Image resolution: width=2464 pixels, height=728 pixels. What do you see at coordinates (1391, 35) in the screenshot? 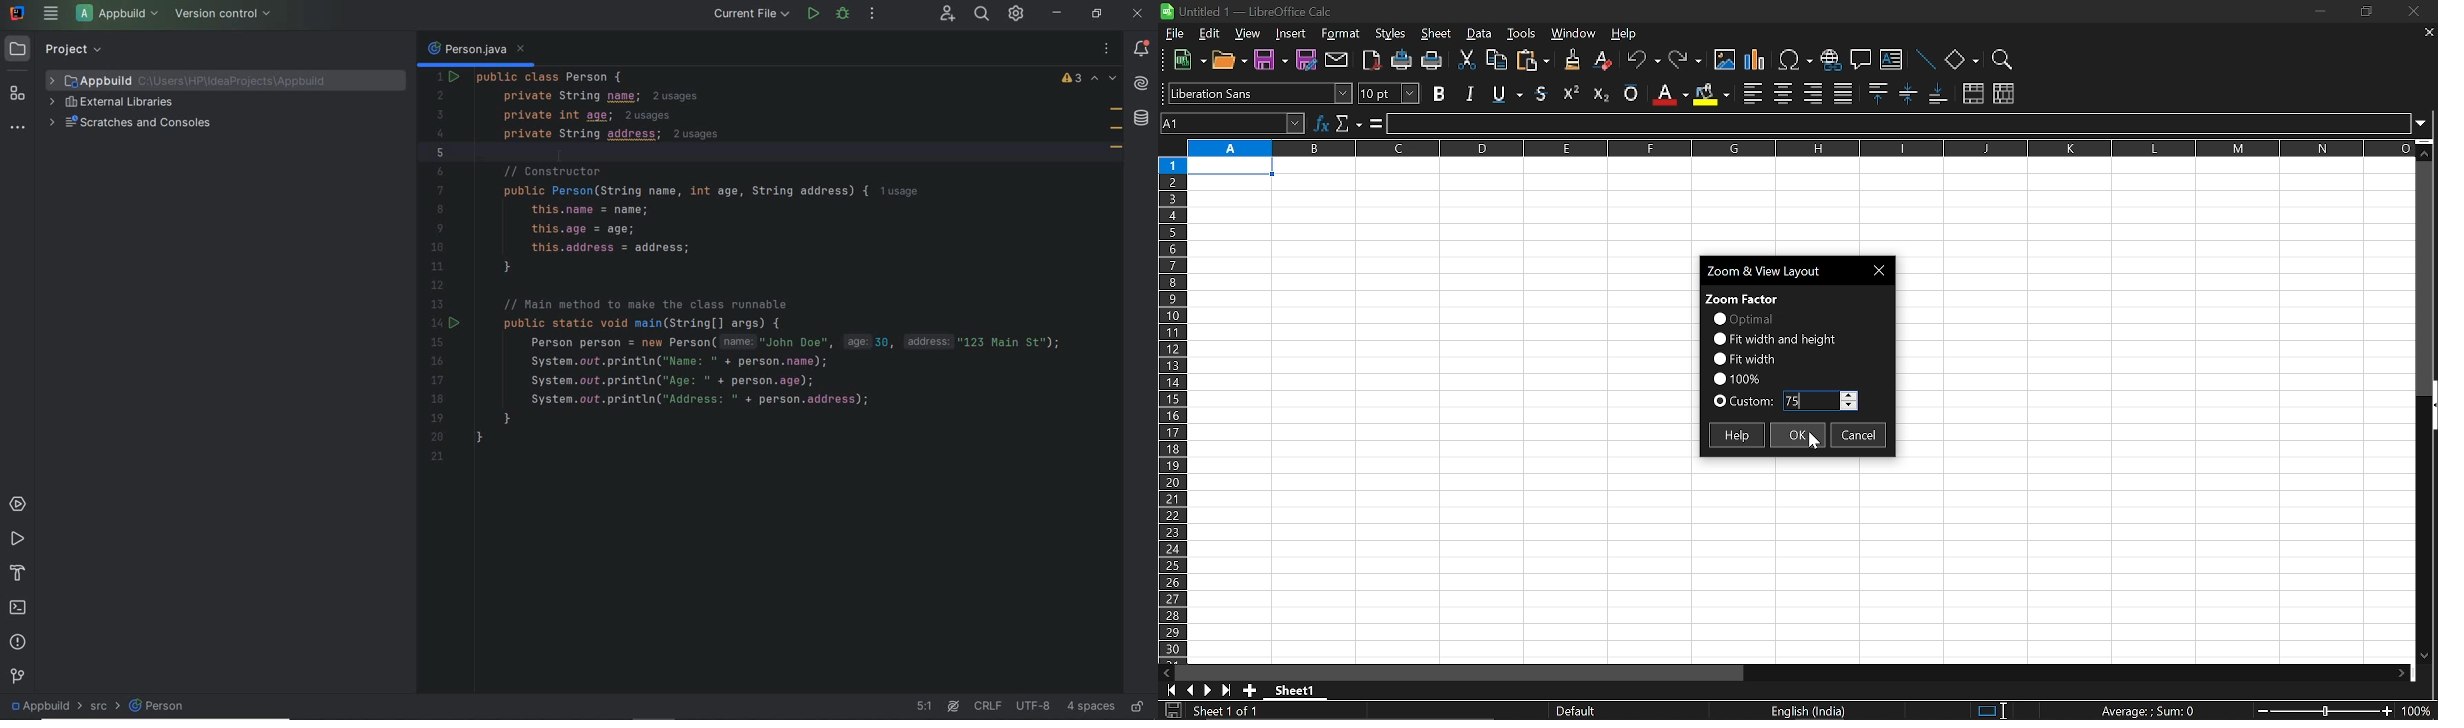
I see `styles` at bounding box center [1391, 35].